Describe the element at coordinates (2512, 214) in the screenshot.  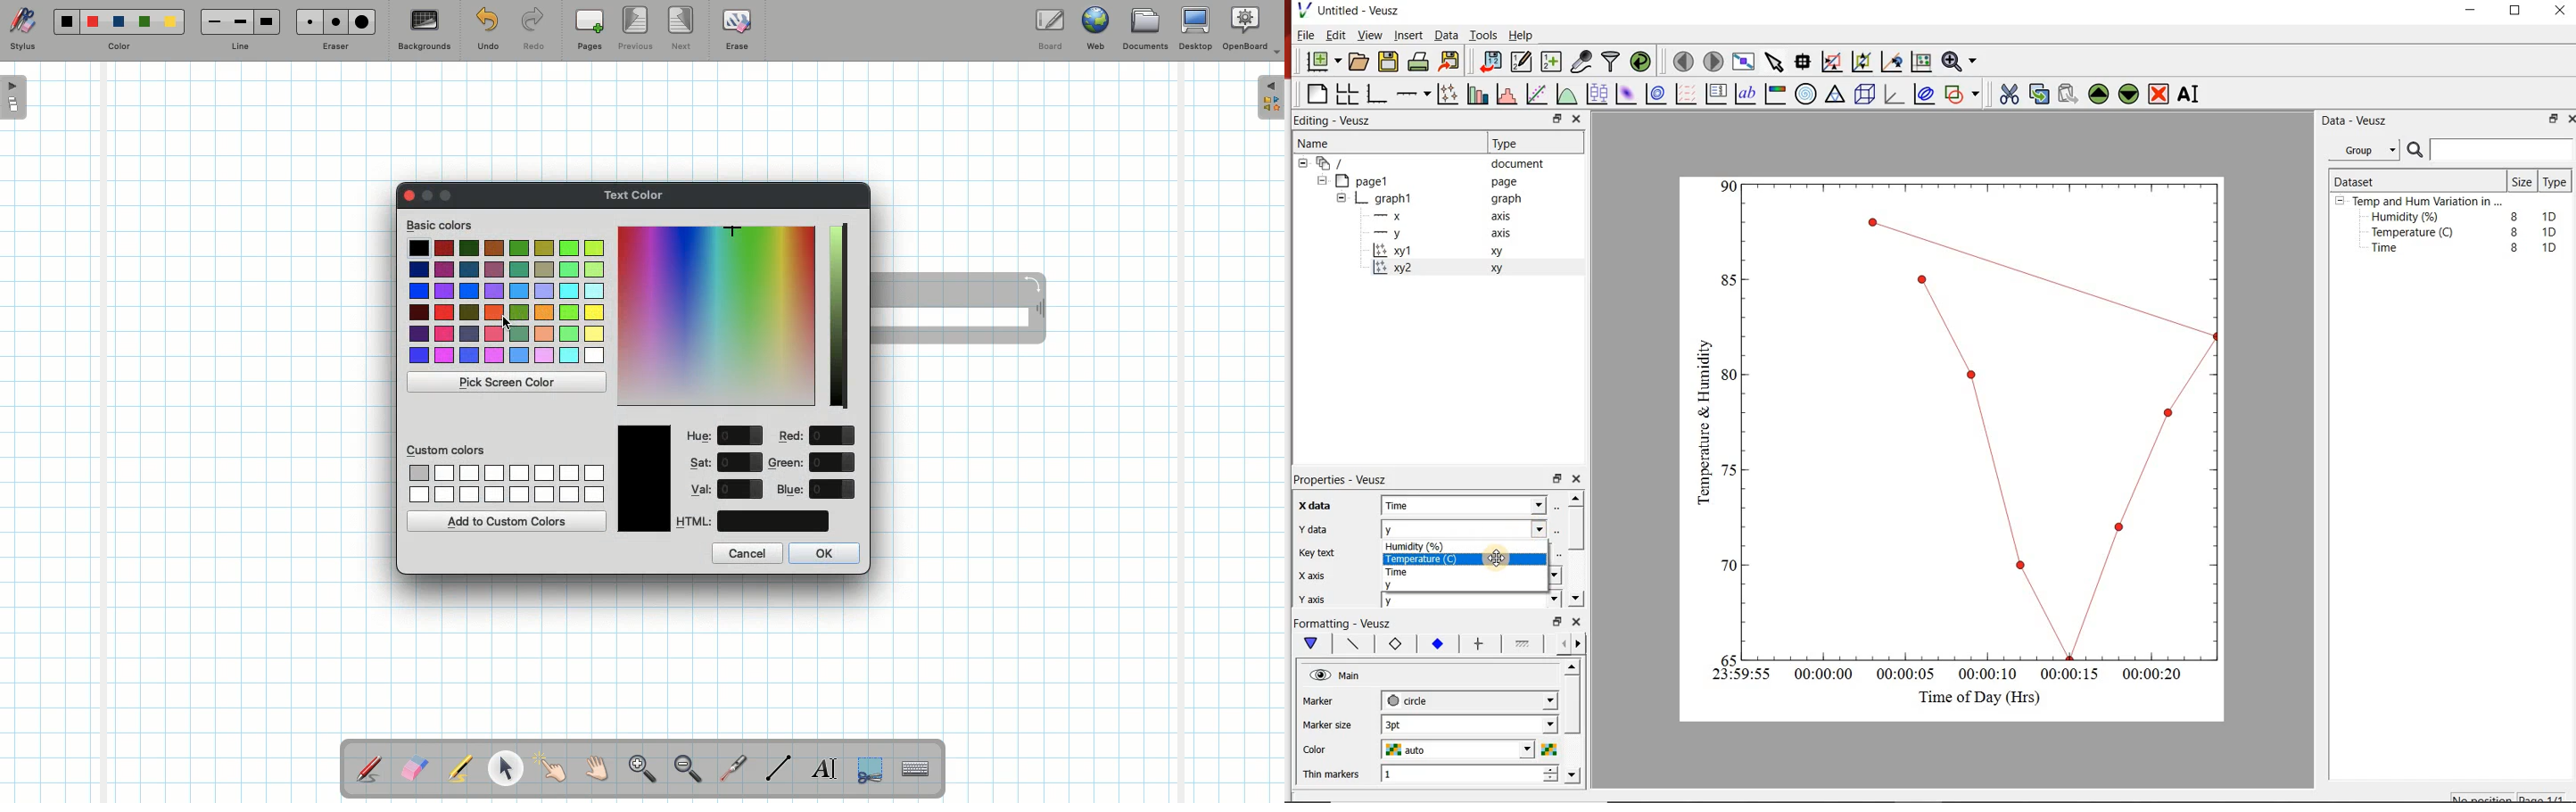
I see `8` at that location.